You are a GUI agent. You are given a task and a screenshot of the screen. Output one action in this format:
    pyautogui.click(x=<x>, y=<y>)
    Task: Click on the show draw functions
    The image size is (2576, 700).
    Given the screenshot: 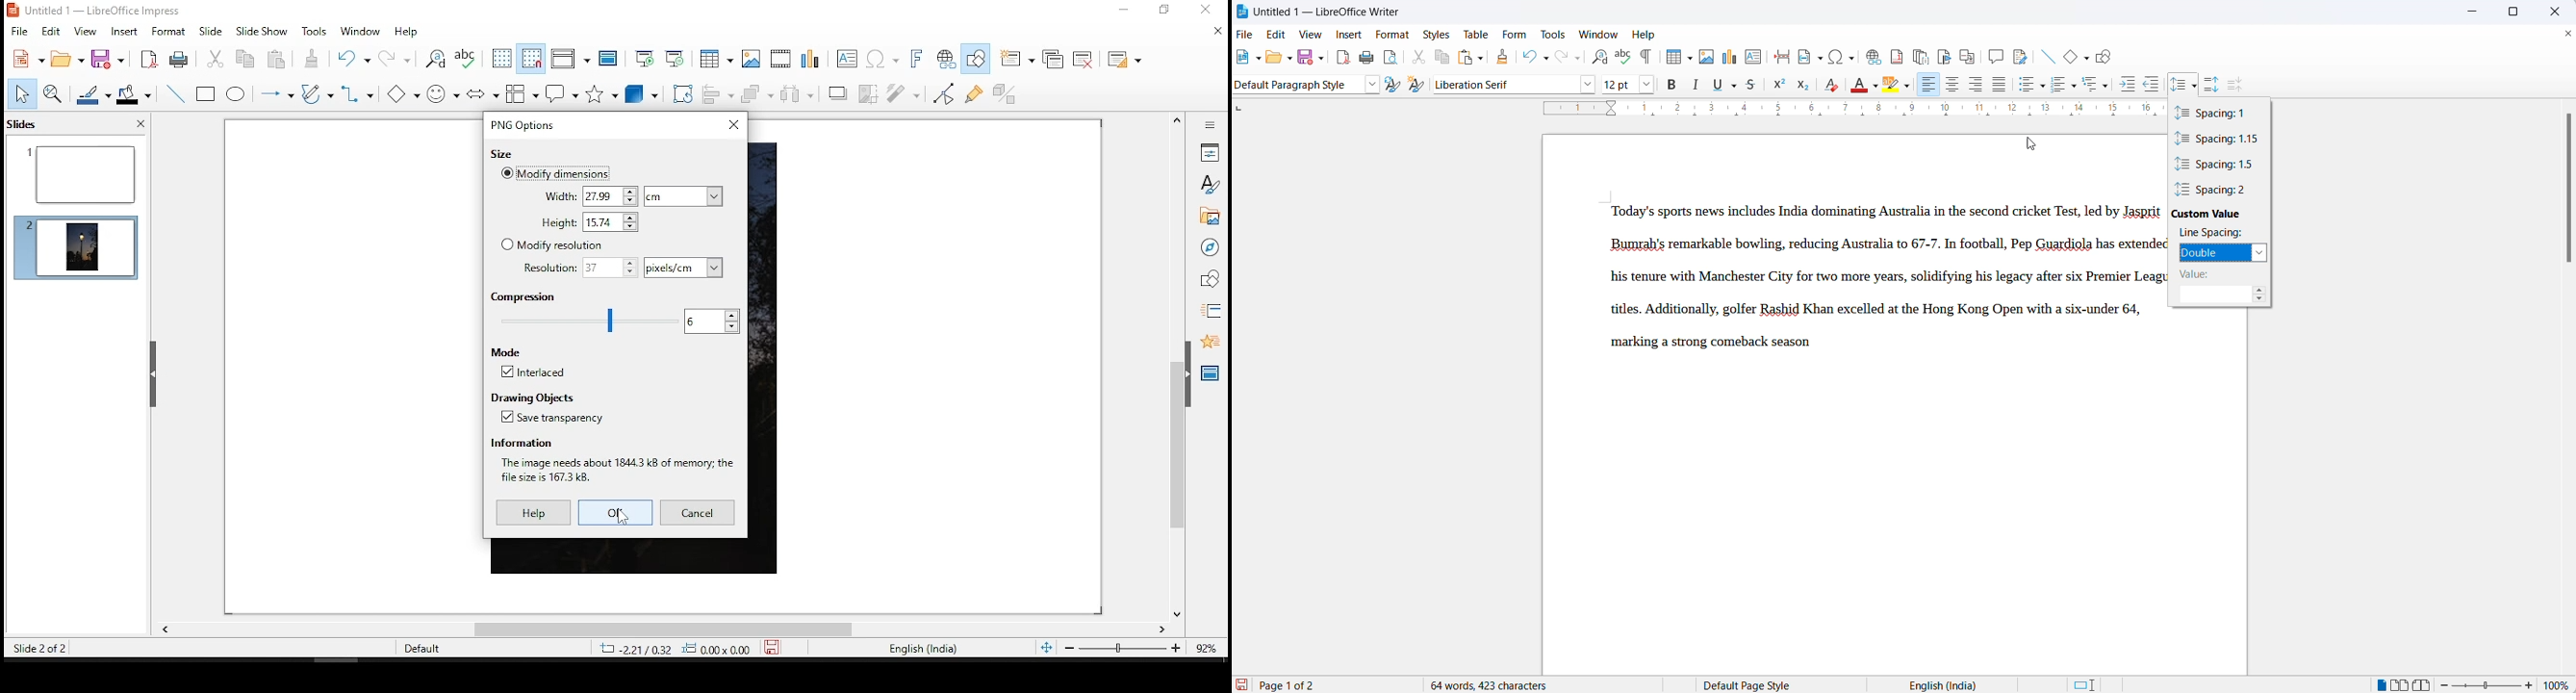 What is the action you would take?
    pyautogui.click(x=973, y=59)
    